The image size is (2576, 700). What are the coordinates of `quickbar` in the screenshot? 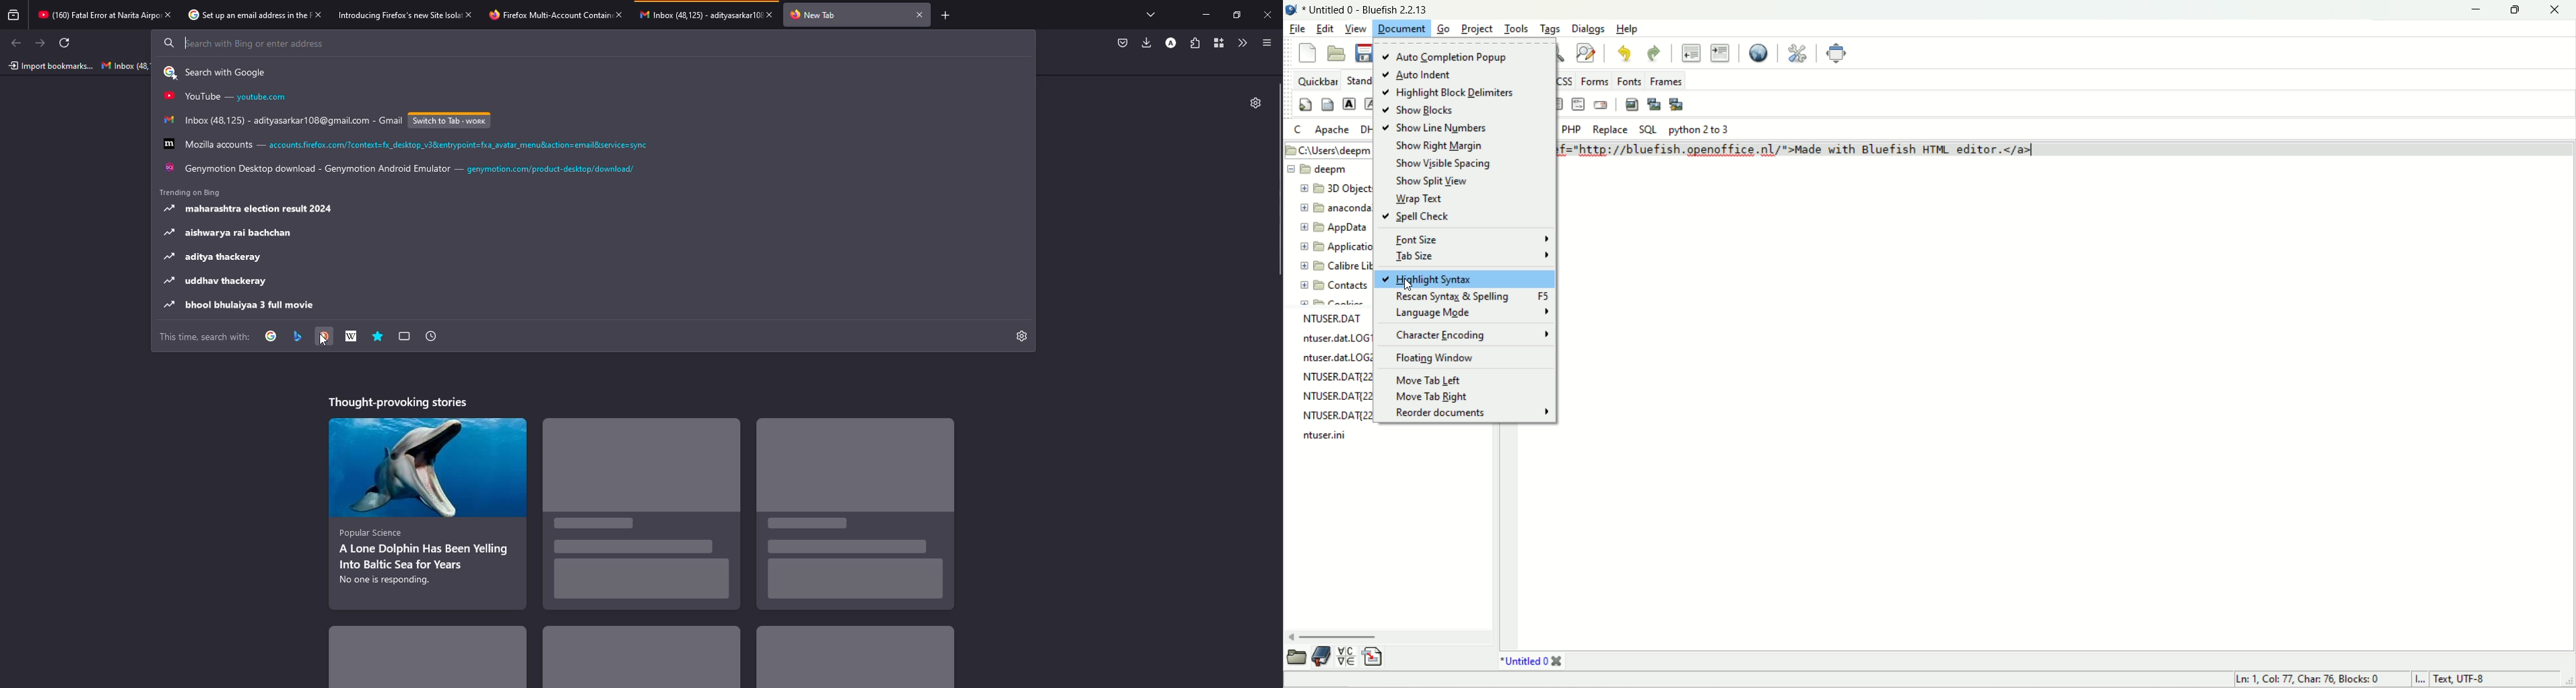 It's located at (1318, 81).